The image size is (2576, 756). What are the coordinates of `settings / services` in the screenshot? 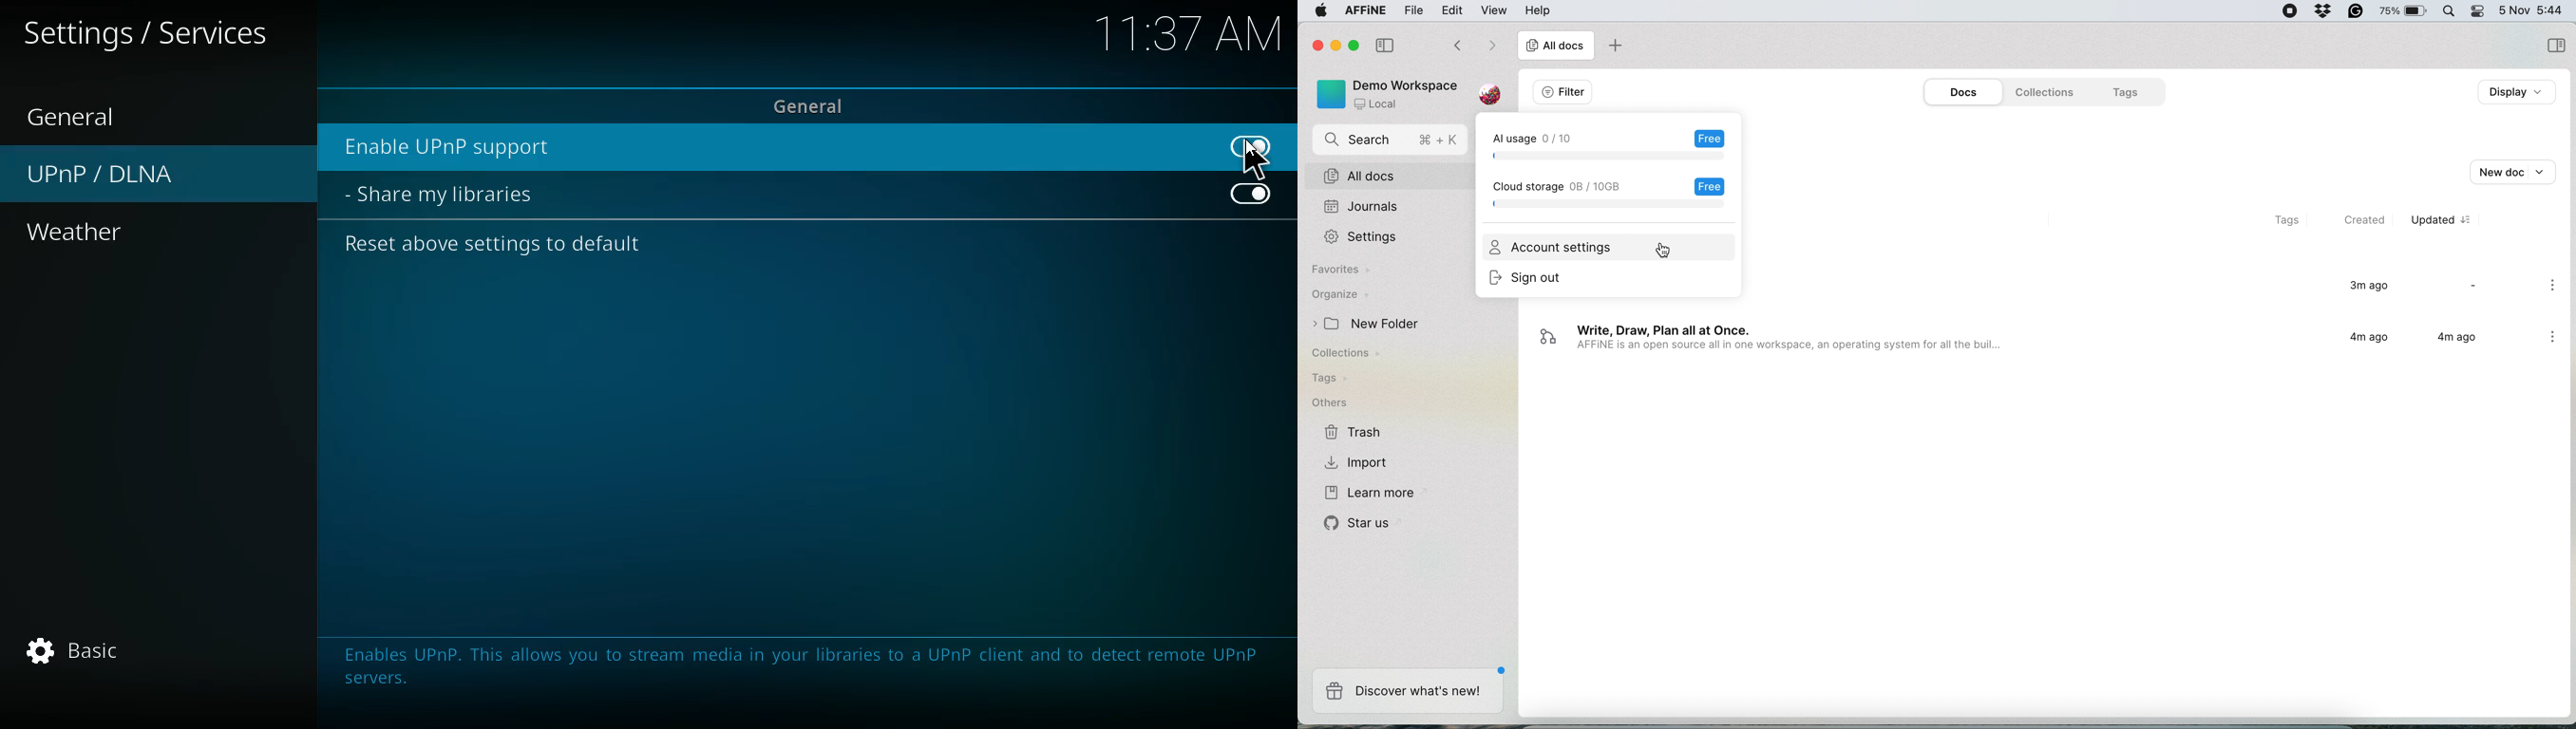 It's located at (151, 34).